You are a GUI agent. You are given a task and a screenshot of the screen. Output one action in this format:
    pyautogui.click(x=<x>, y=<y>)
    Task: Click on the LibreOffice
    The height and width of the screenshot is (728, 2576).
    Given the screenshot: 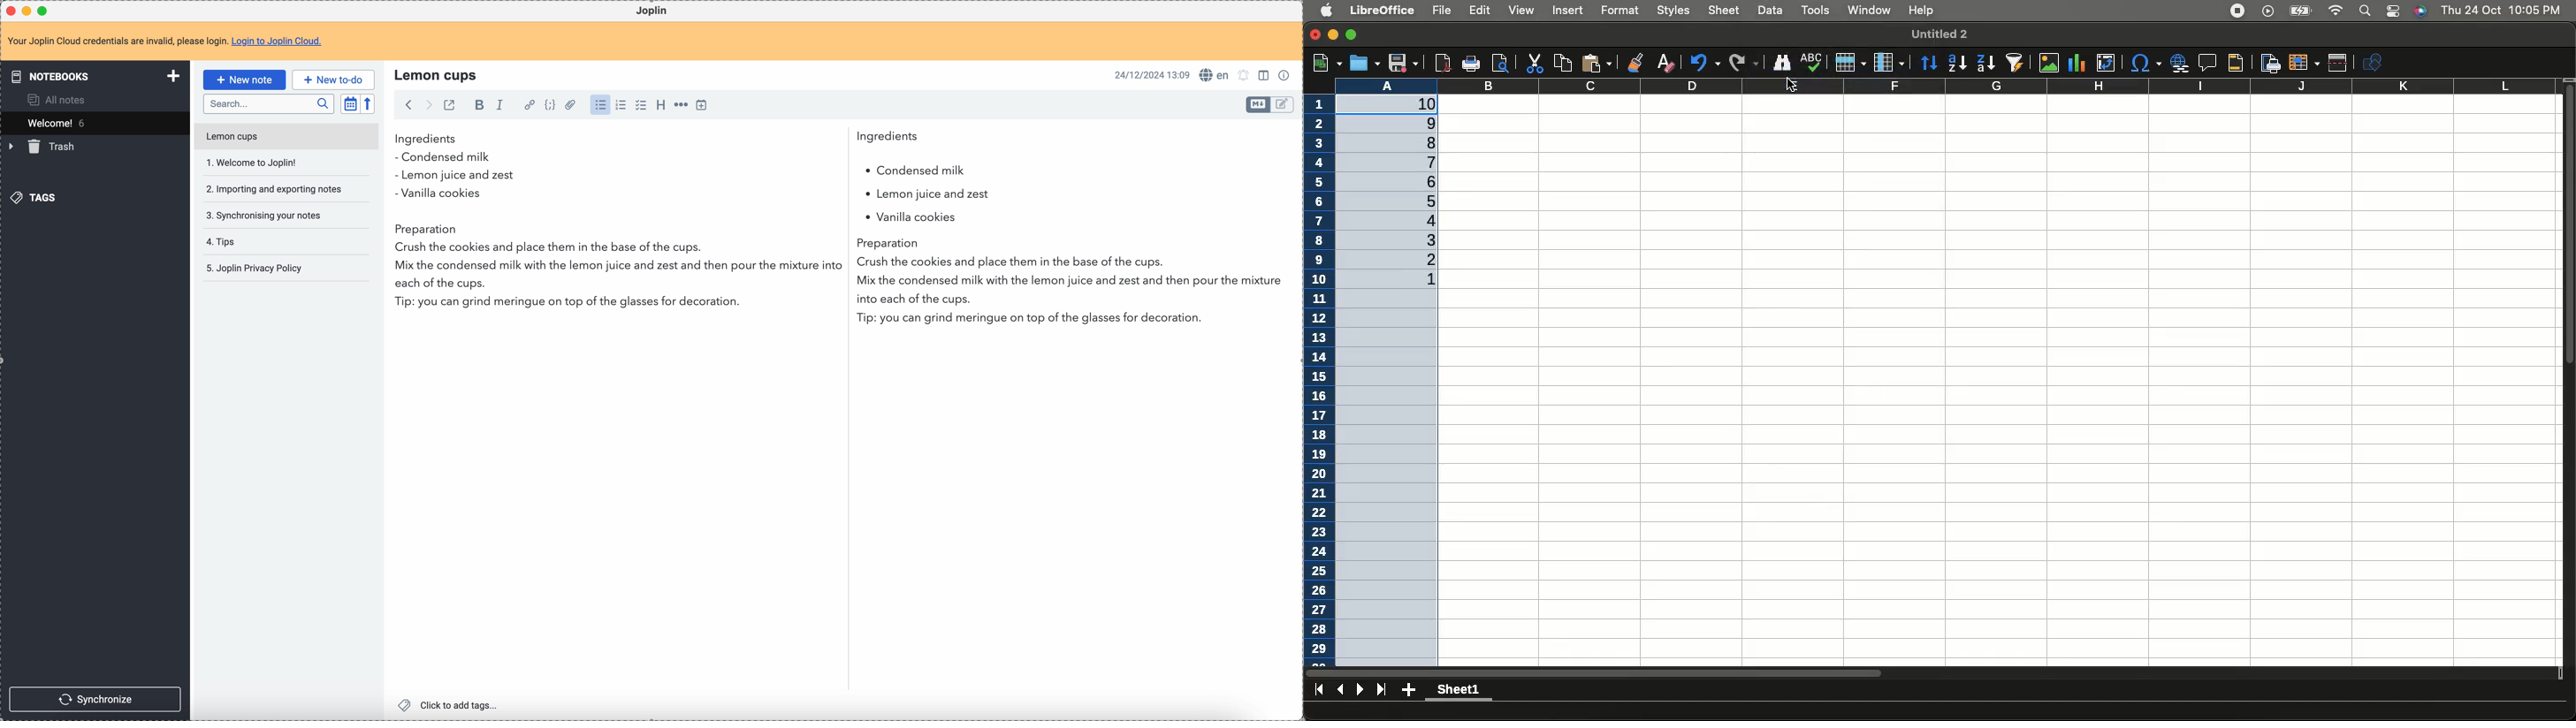 What is the action you would take?
    pyautogui.click(x=1384, y=11)
    